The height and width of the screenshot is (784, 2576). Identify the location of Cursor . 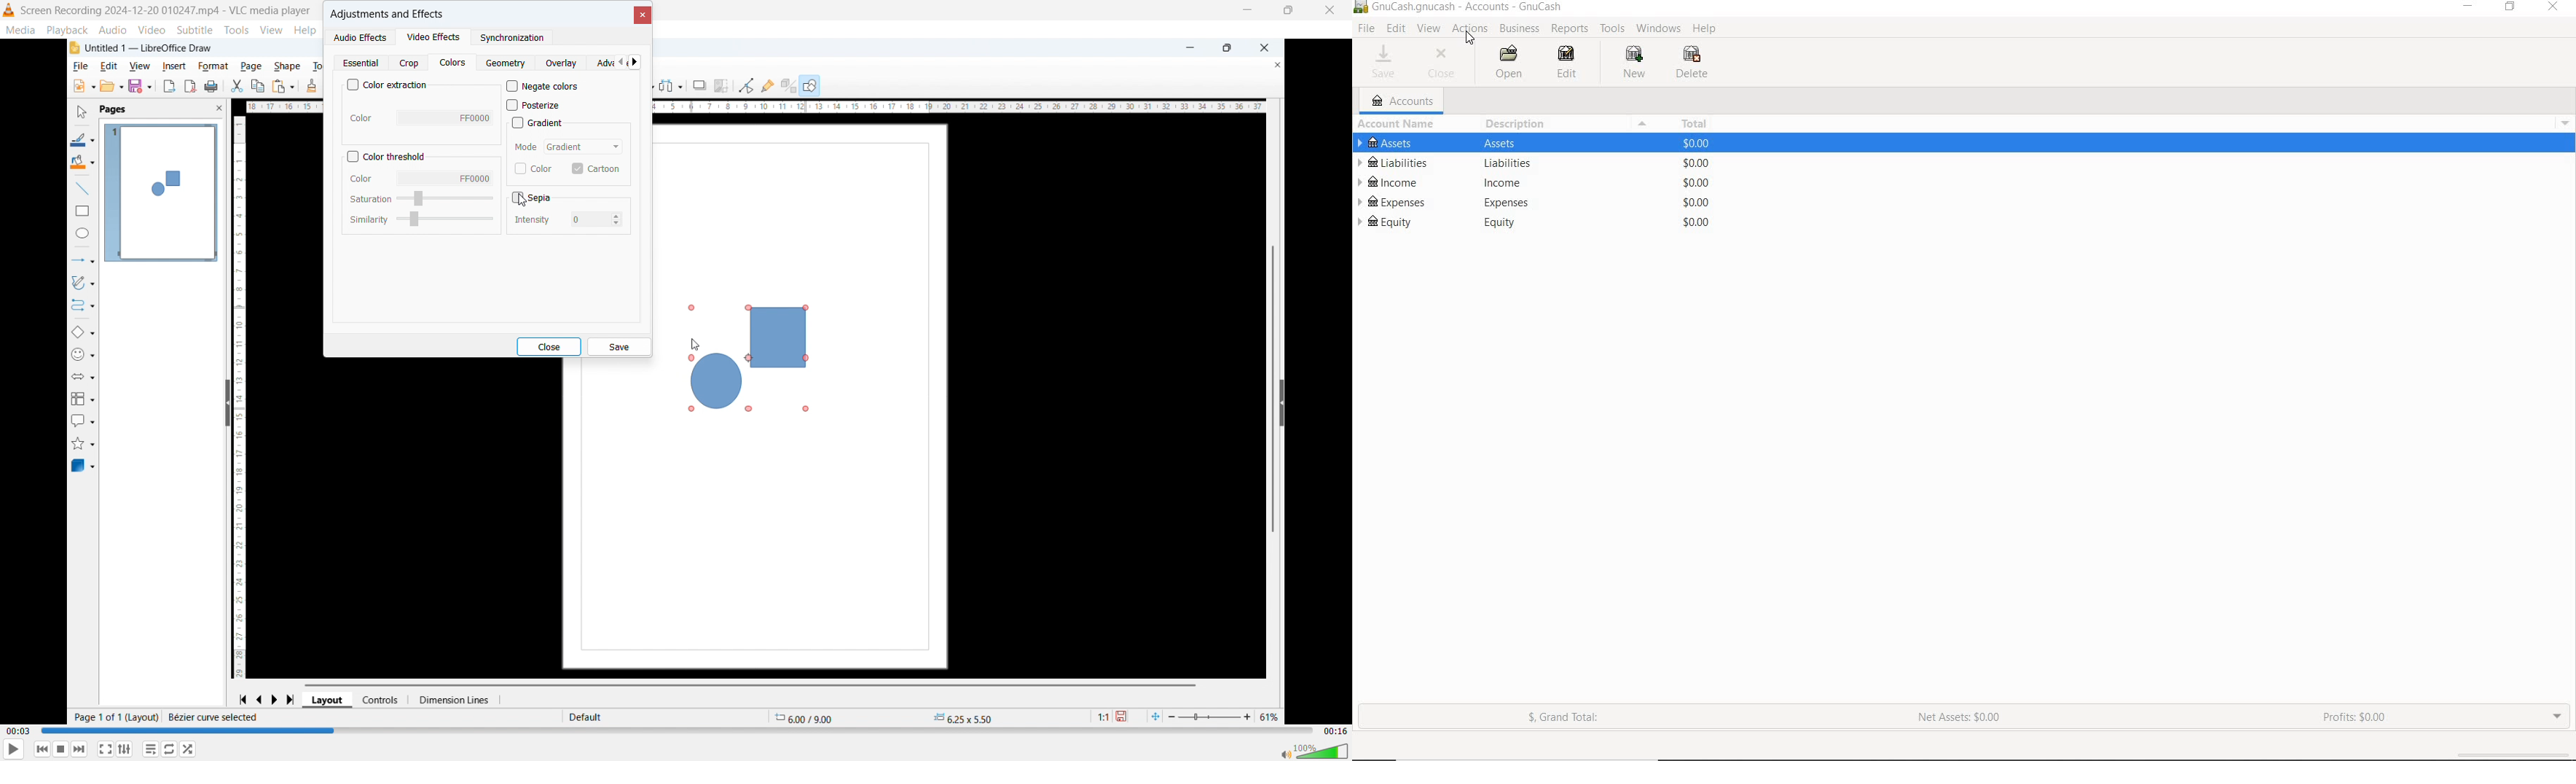
(523, 199).